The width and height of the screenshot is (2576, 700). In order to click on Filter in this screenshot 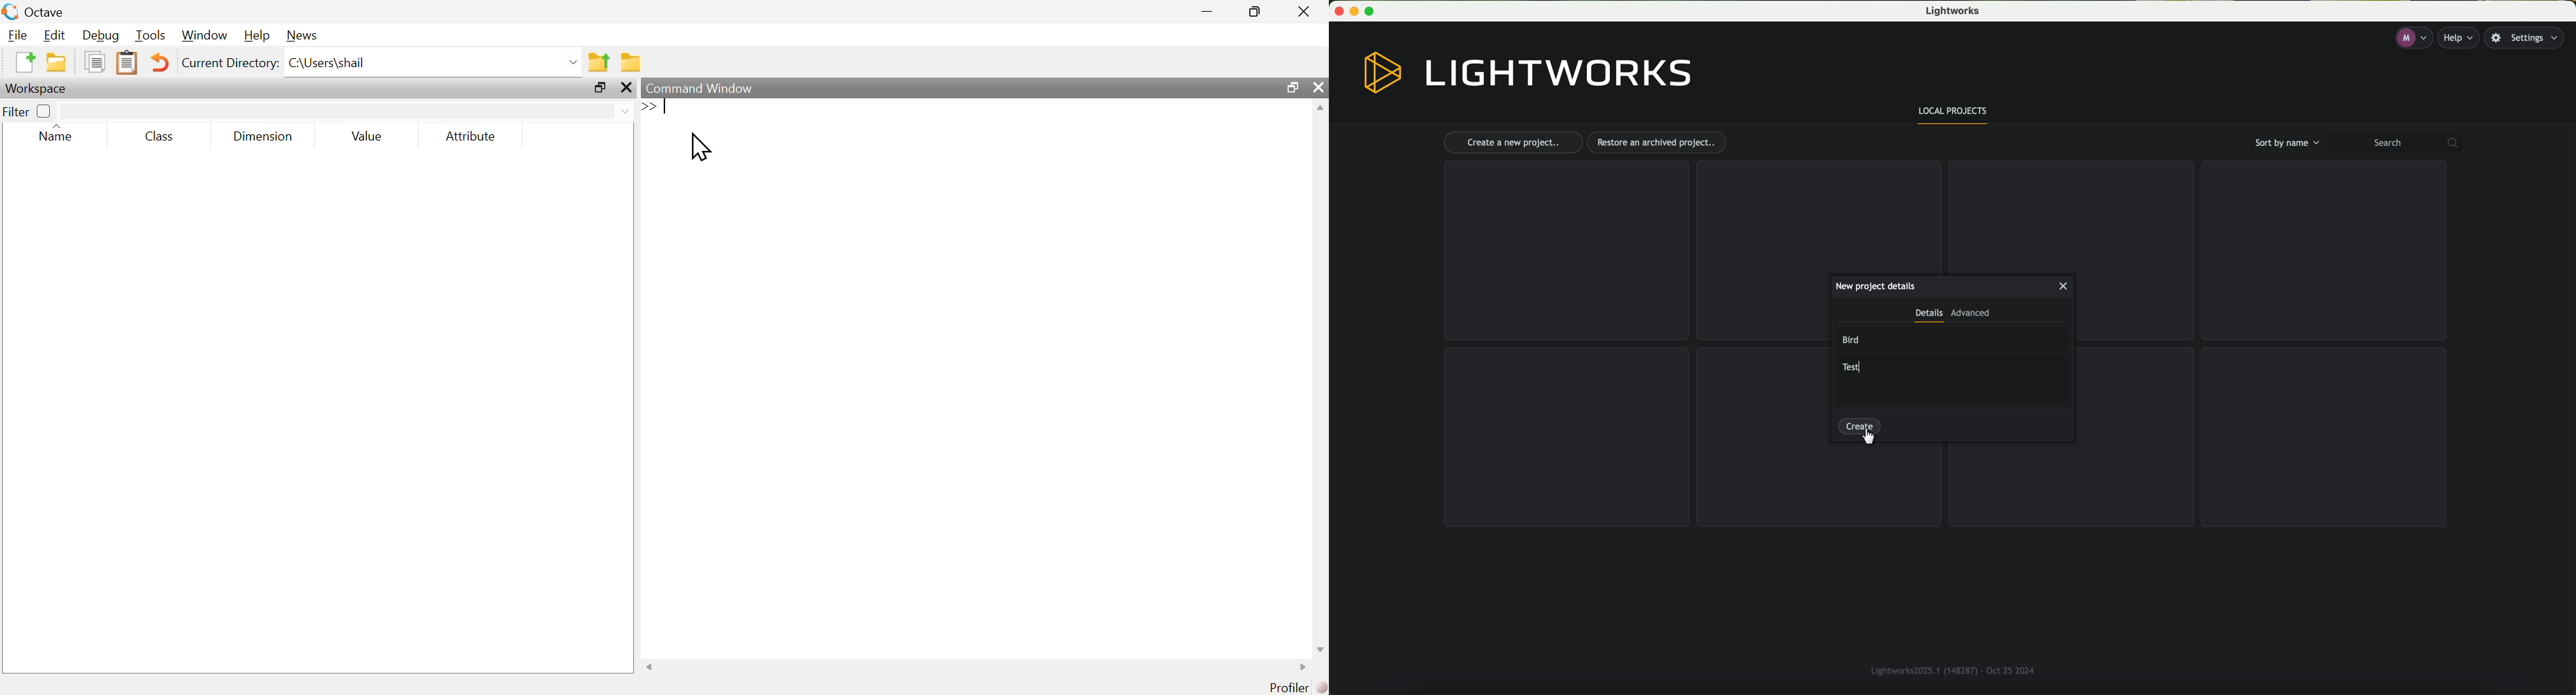, I will do `click(28, 111)`.